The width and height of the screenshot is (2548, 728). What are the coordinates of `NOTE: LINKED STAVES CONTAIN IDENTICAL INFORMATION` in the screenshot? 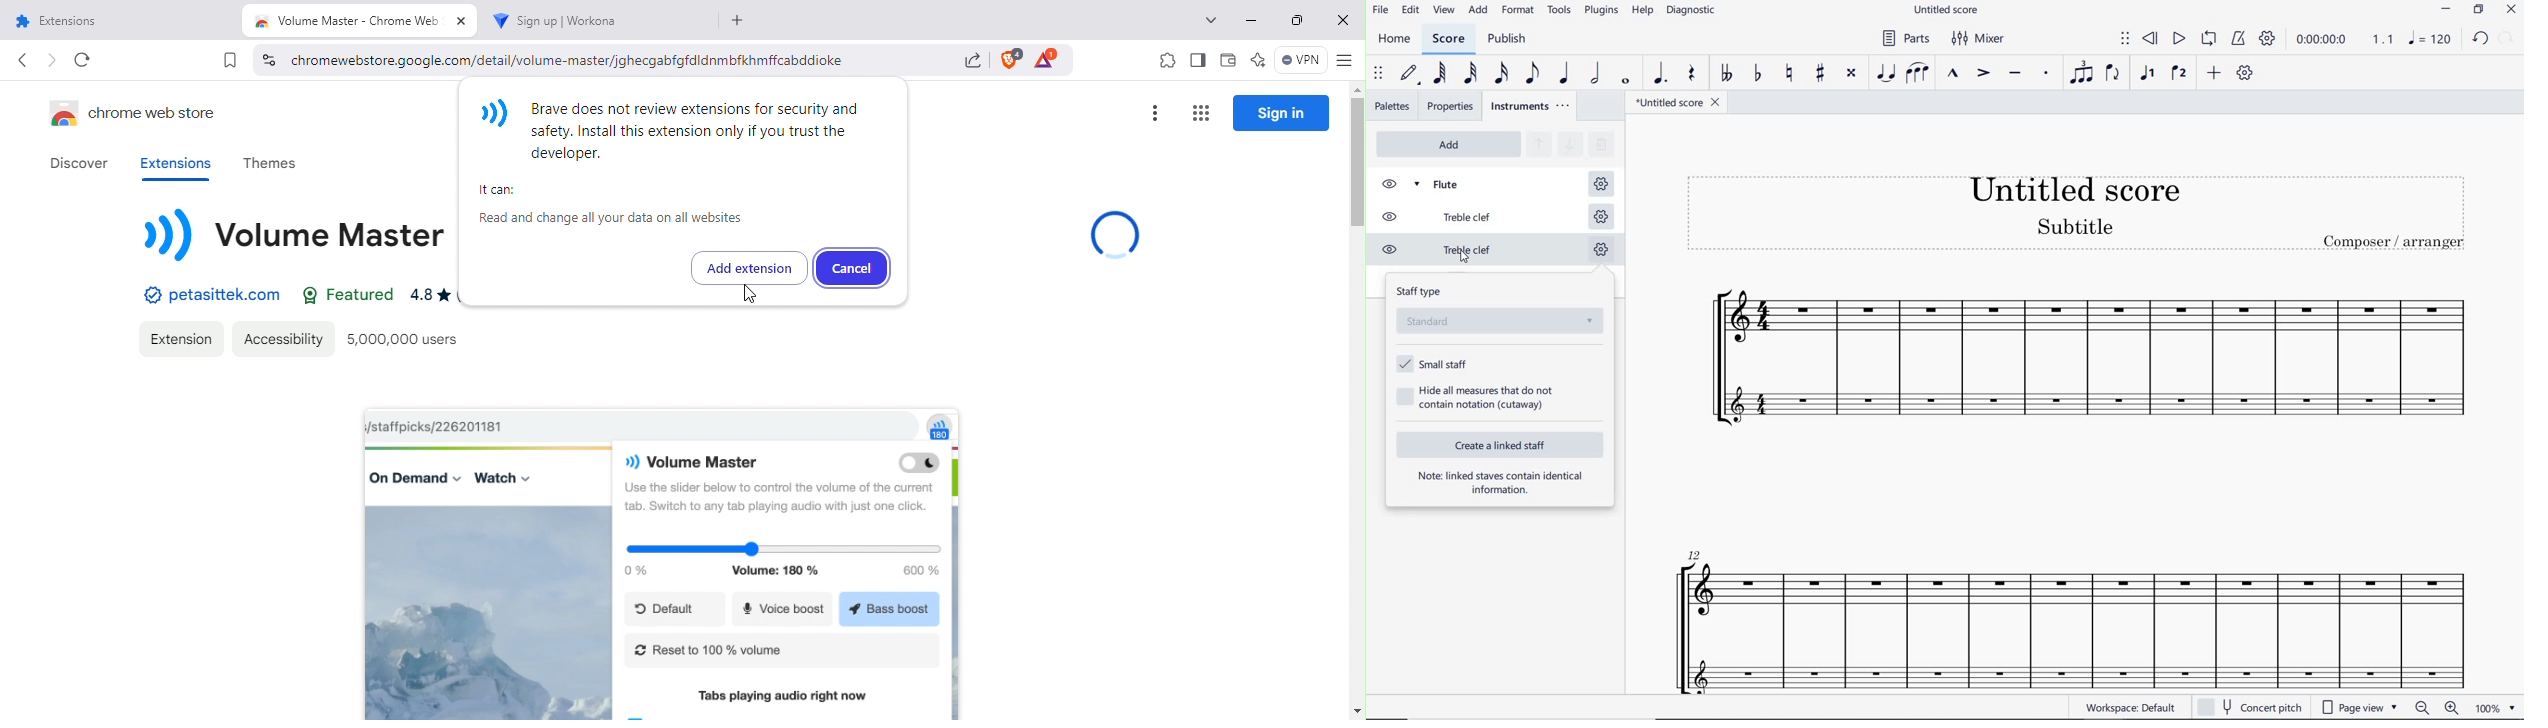 It's located at (1501, 483).